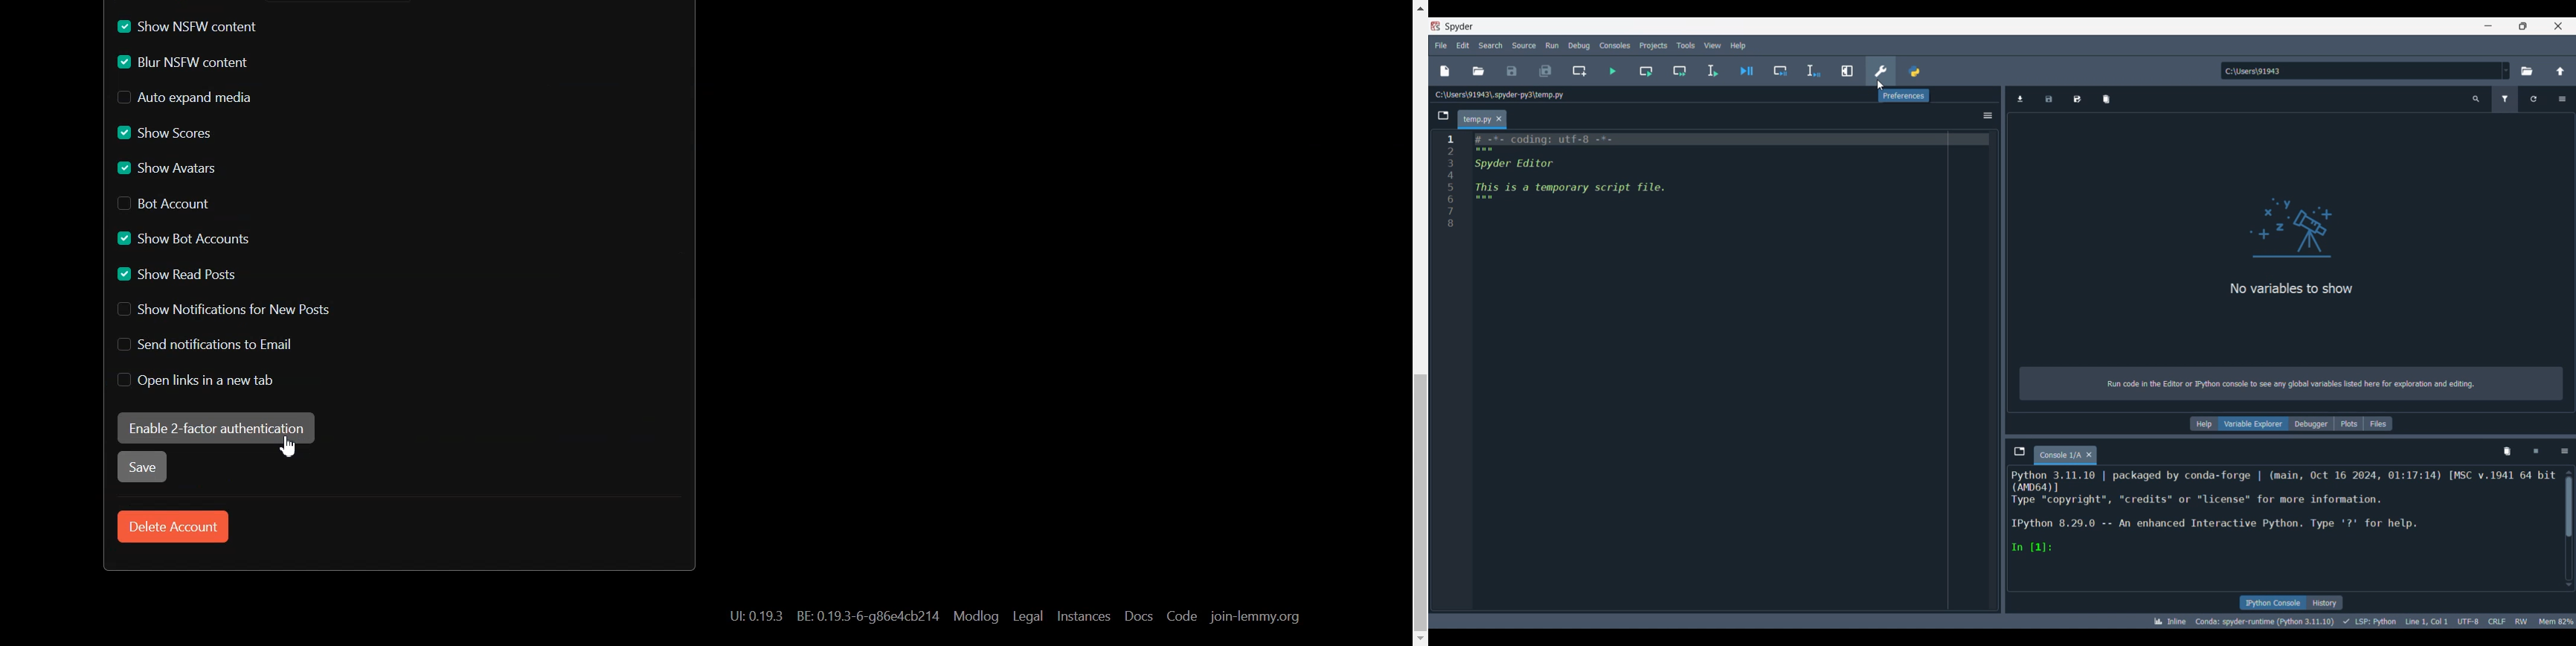  What do you see at coordinates (975, 615) in the screenshot?
I see `Modlog` at bounding box center [975, 615].